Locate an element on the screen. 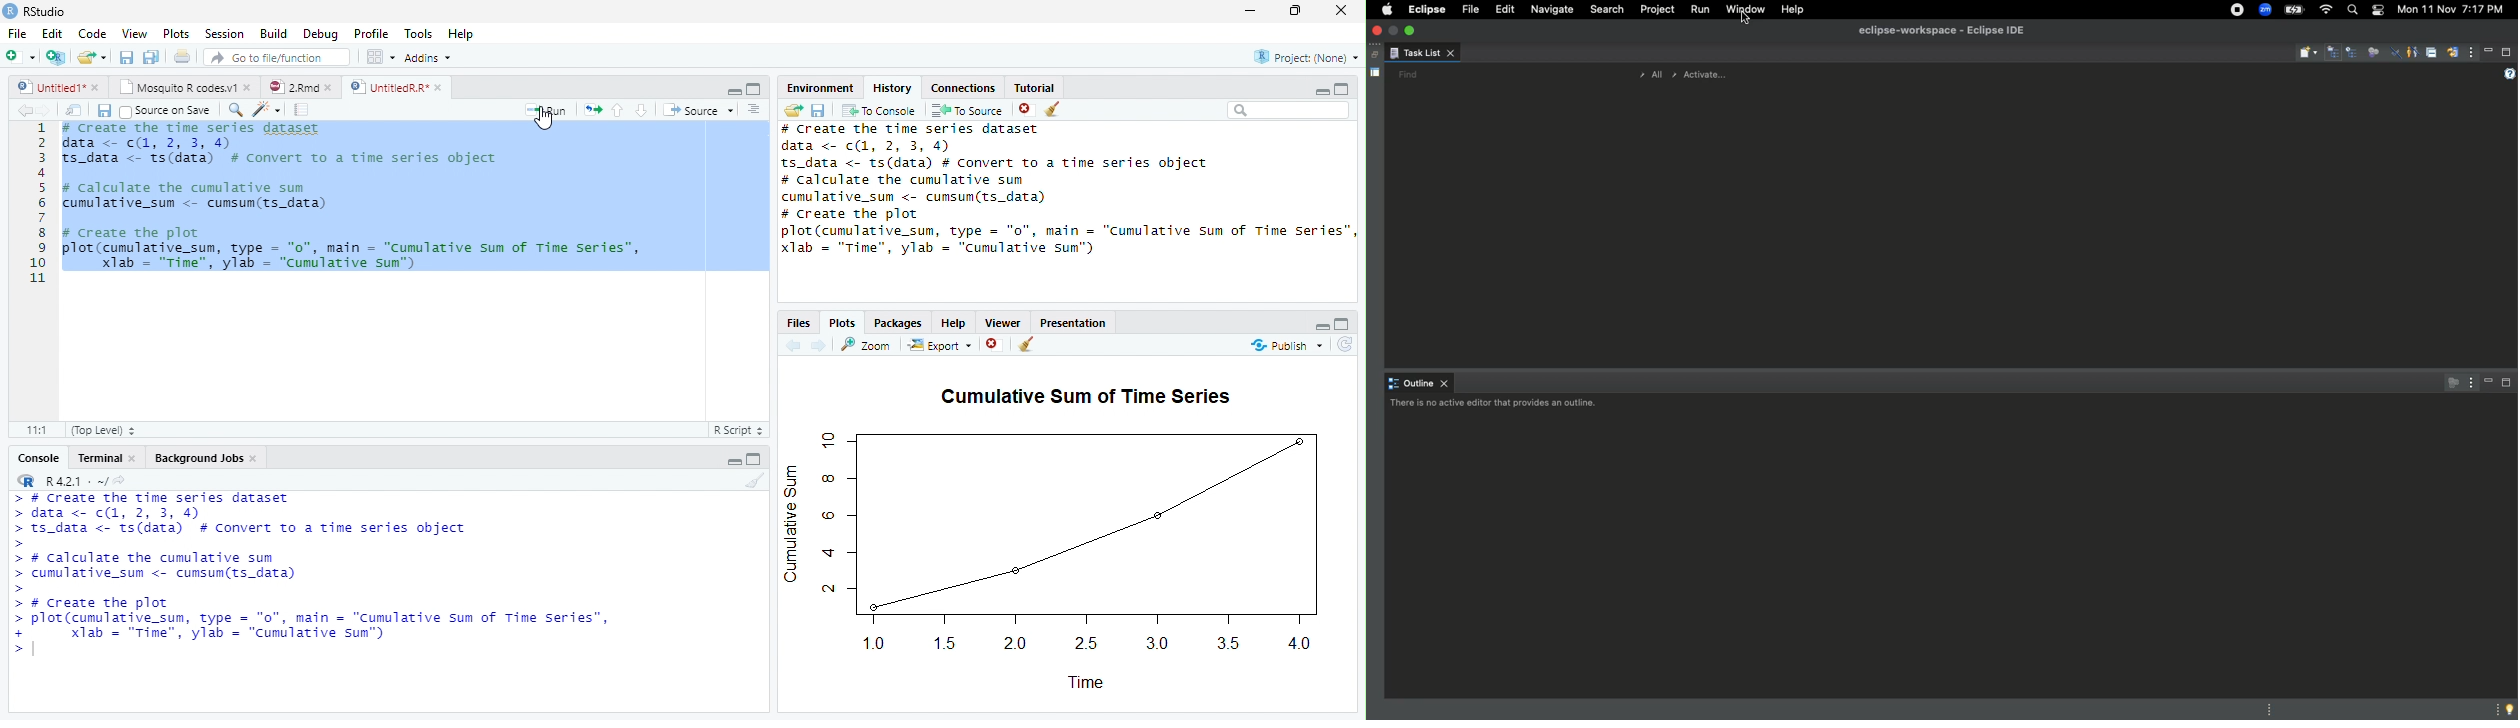  Go to the previous section is located at coordinates (617, 111).